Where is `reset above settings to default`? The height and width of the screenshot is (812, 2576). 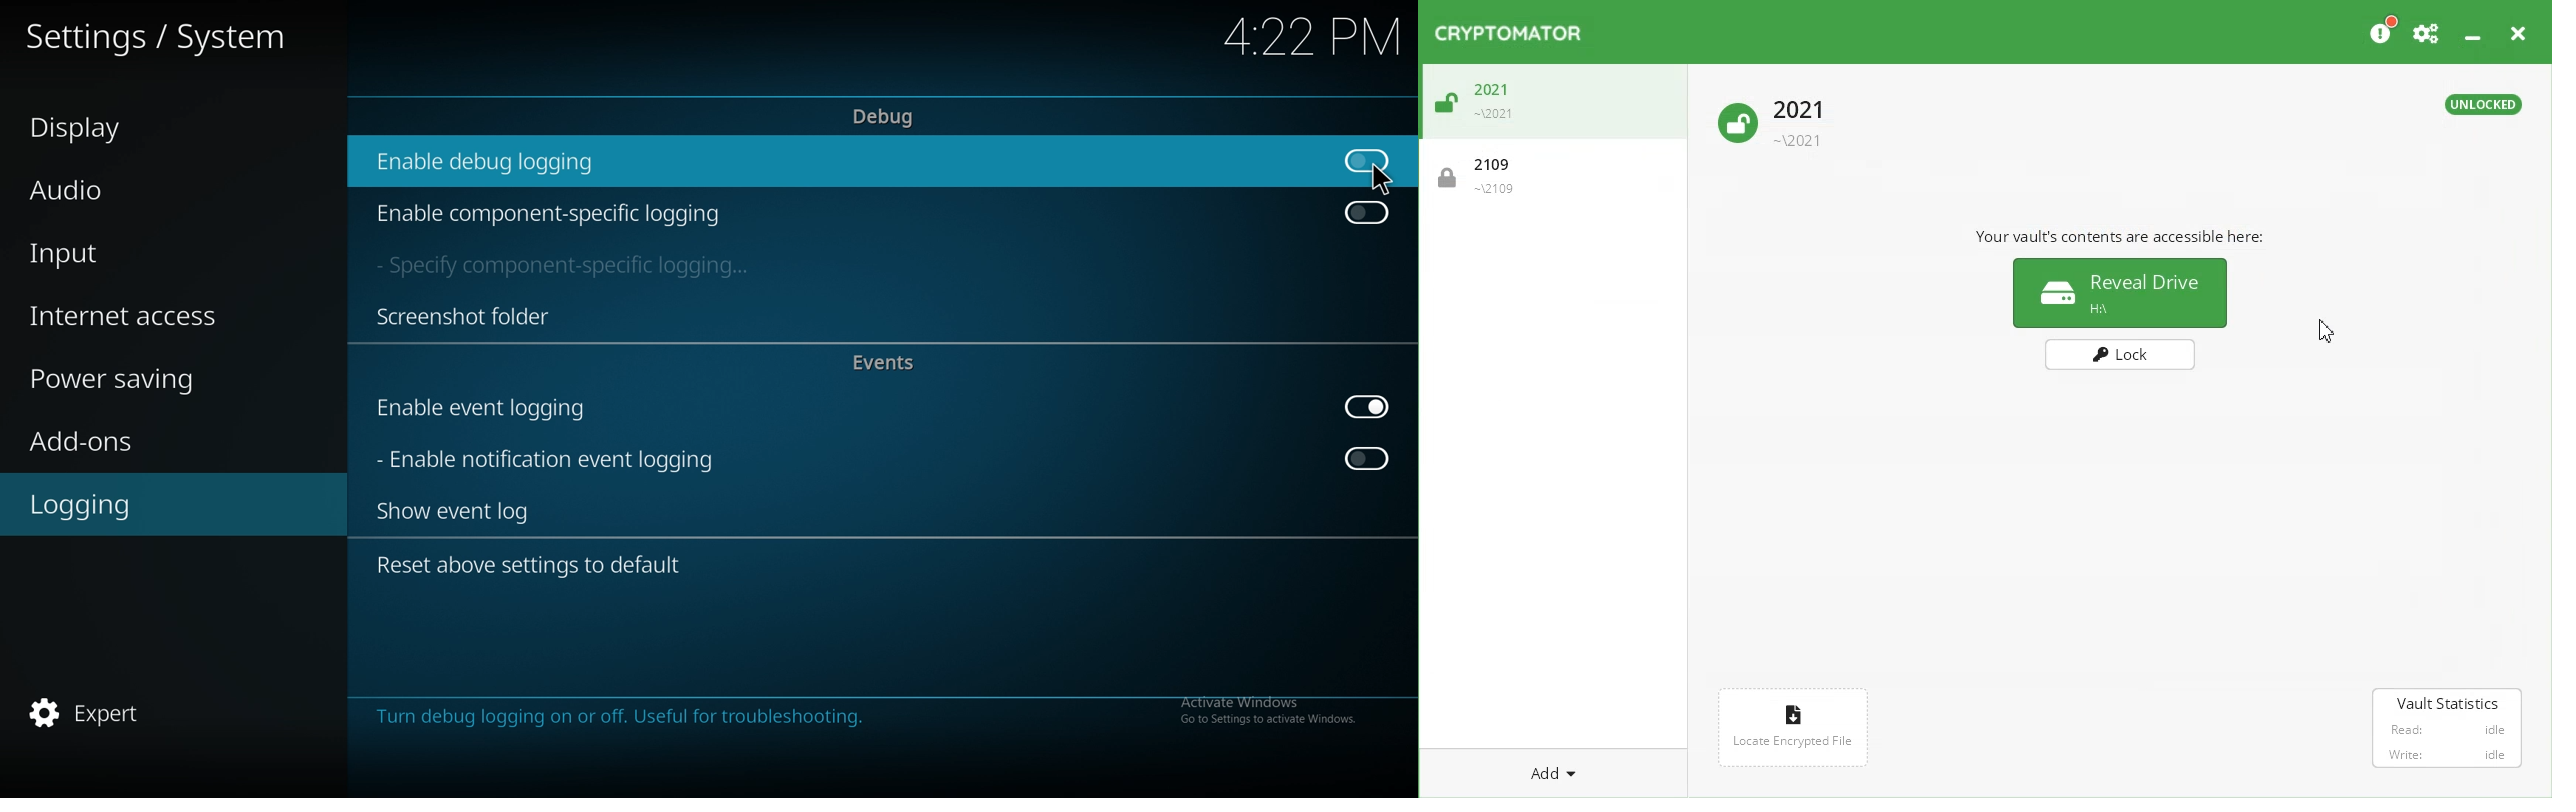
reset above settings to default is located at coordinates (542, 567).